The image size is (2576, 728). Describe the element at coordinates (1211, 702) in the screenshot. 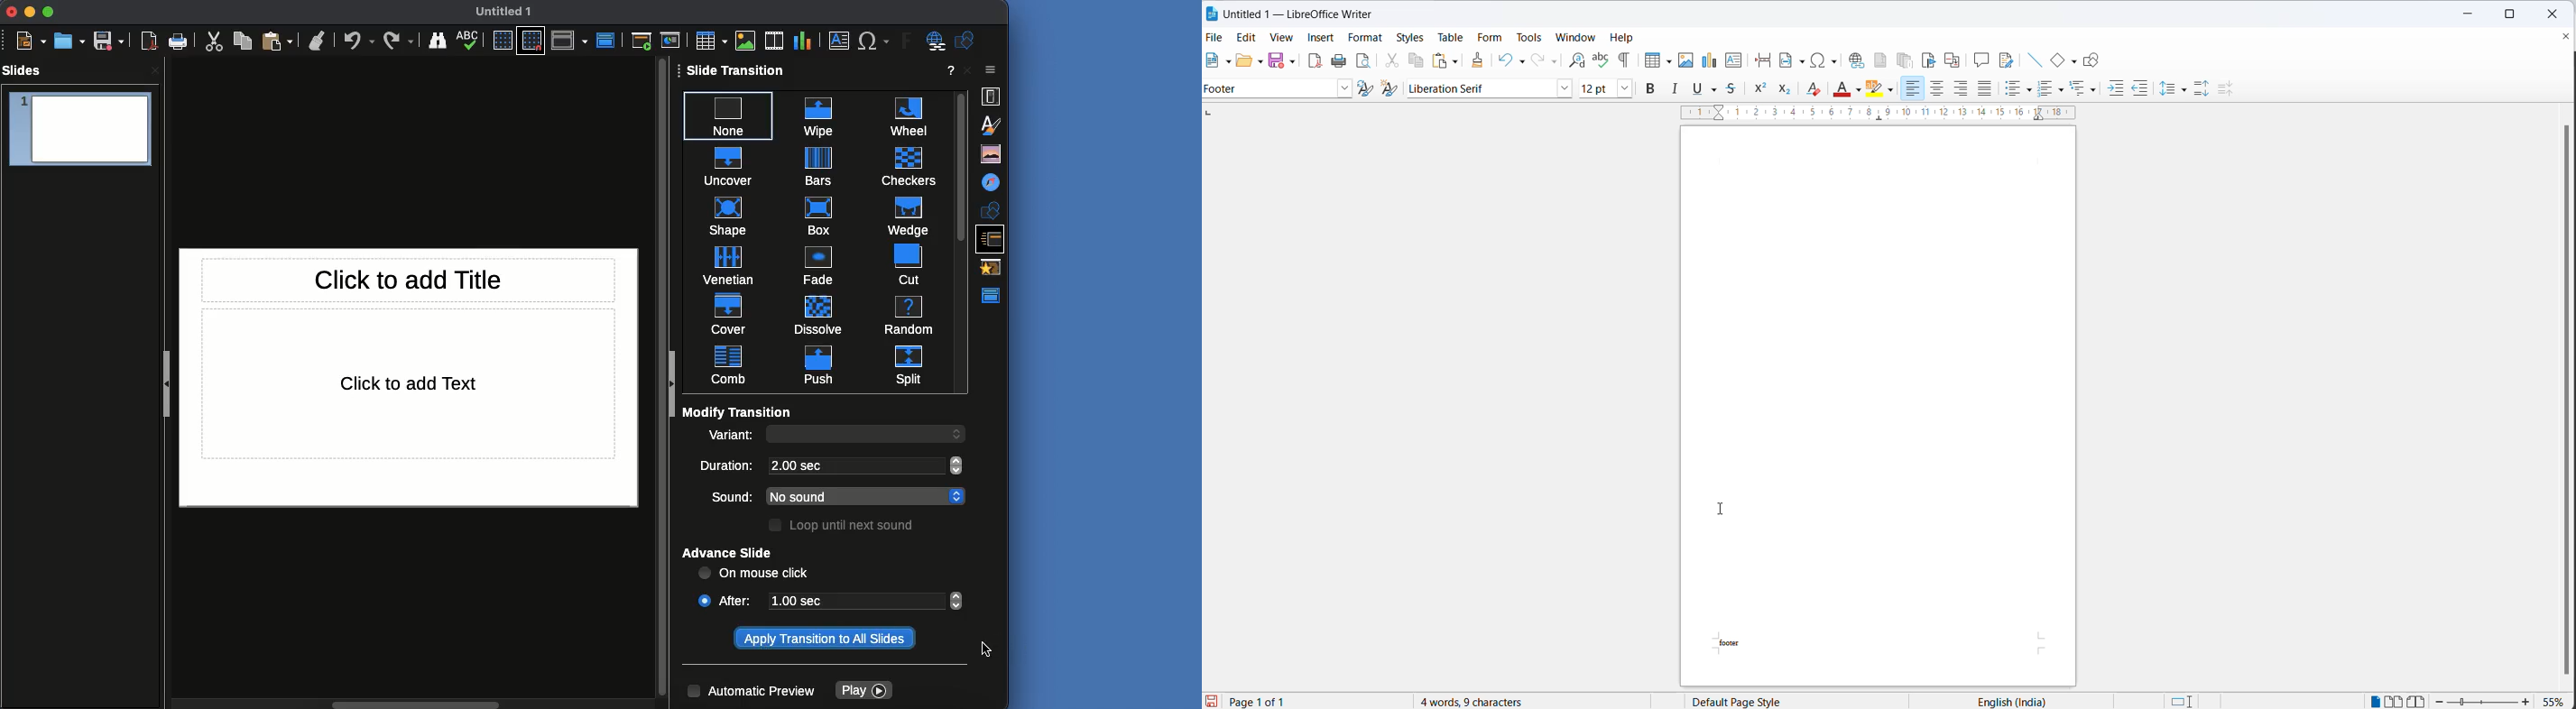

I see `save` at that location.